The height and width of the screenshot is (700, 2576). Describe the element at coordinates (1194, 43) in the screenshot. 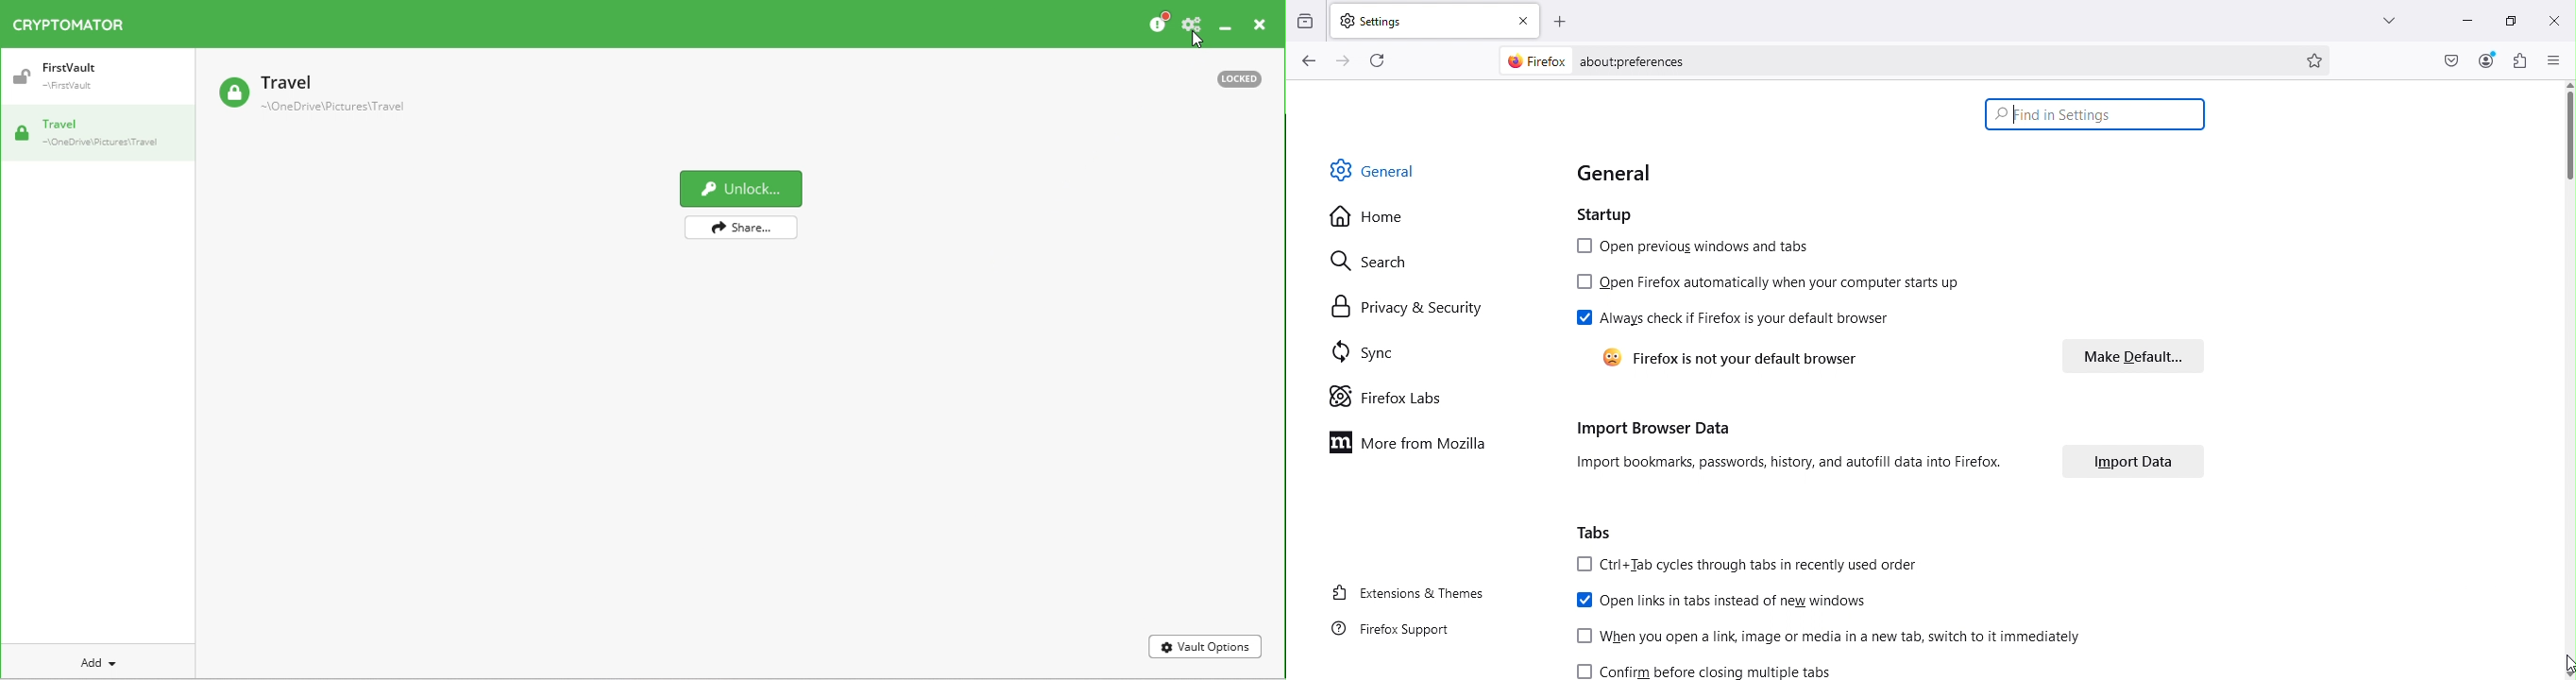

I see `Cursor` at that location.